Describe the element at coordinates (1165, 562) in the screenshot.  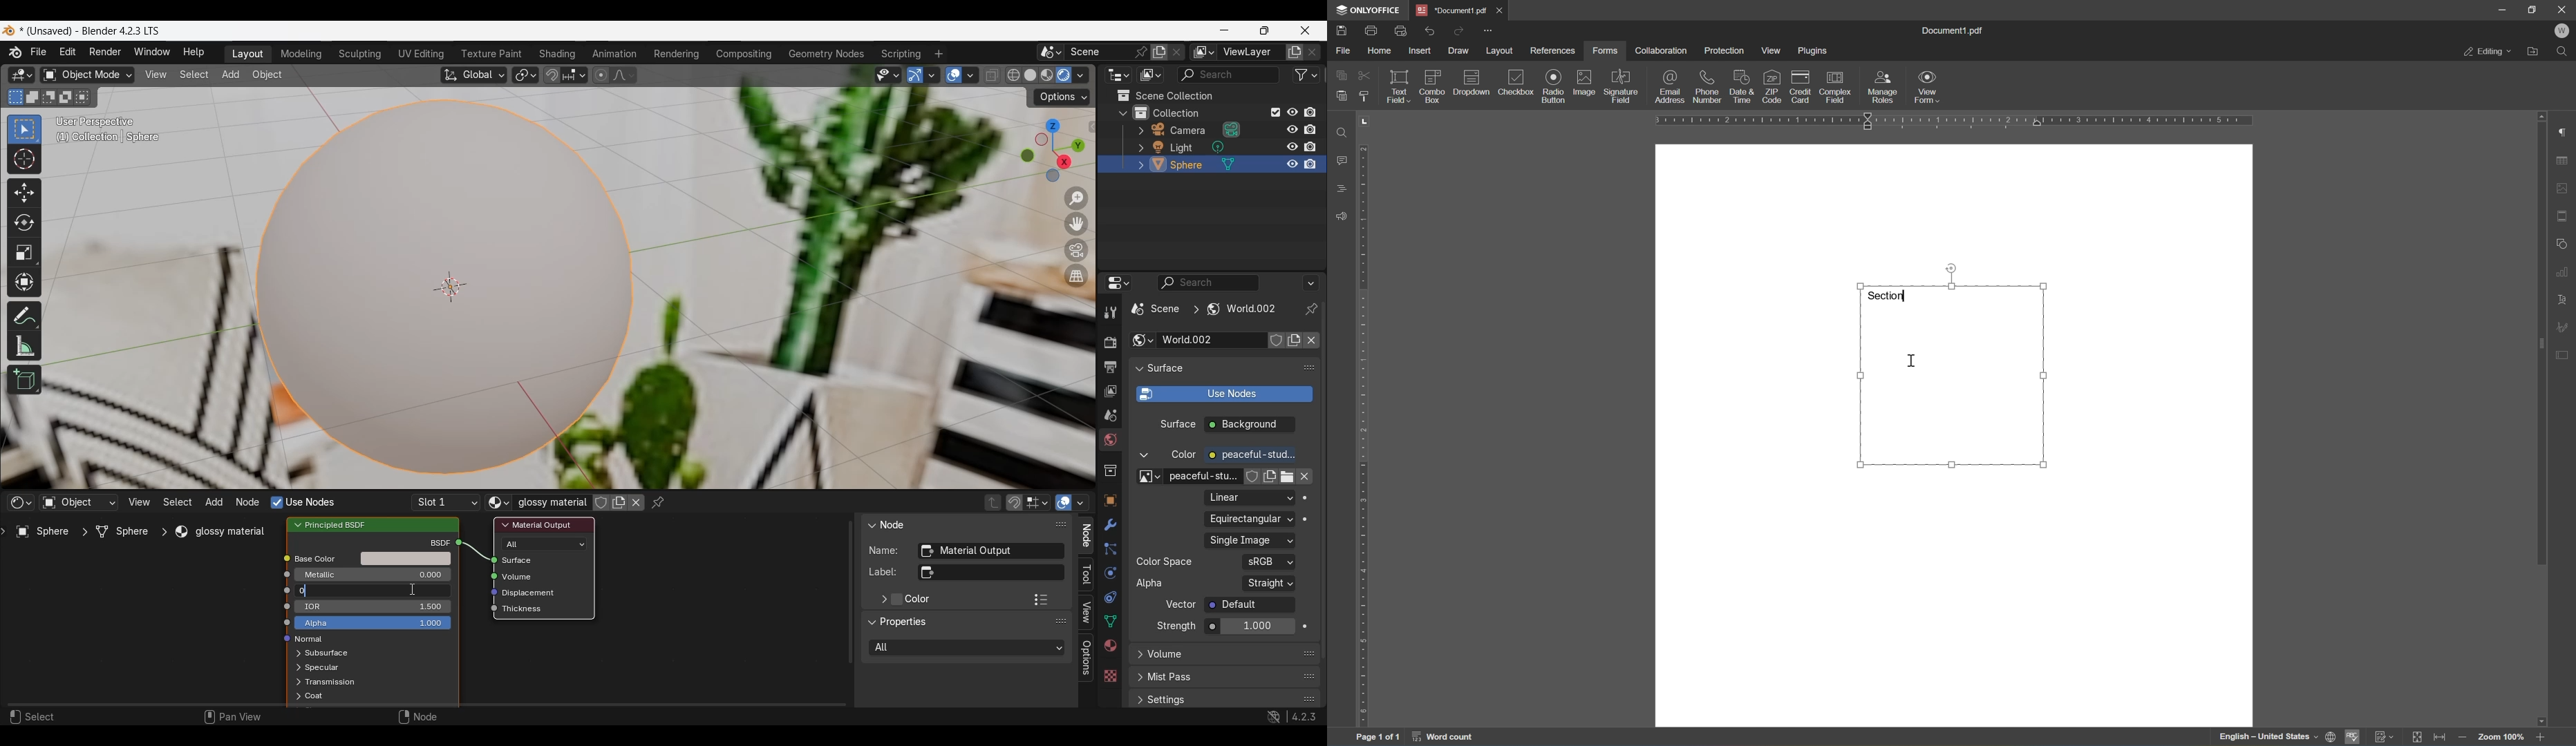
I see `color space` at that location.